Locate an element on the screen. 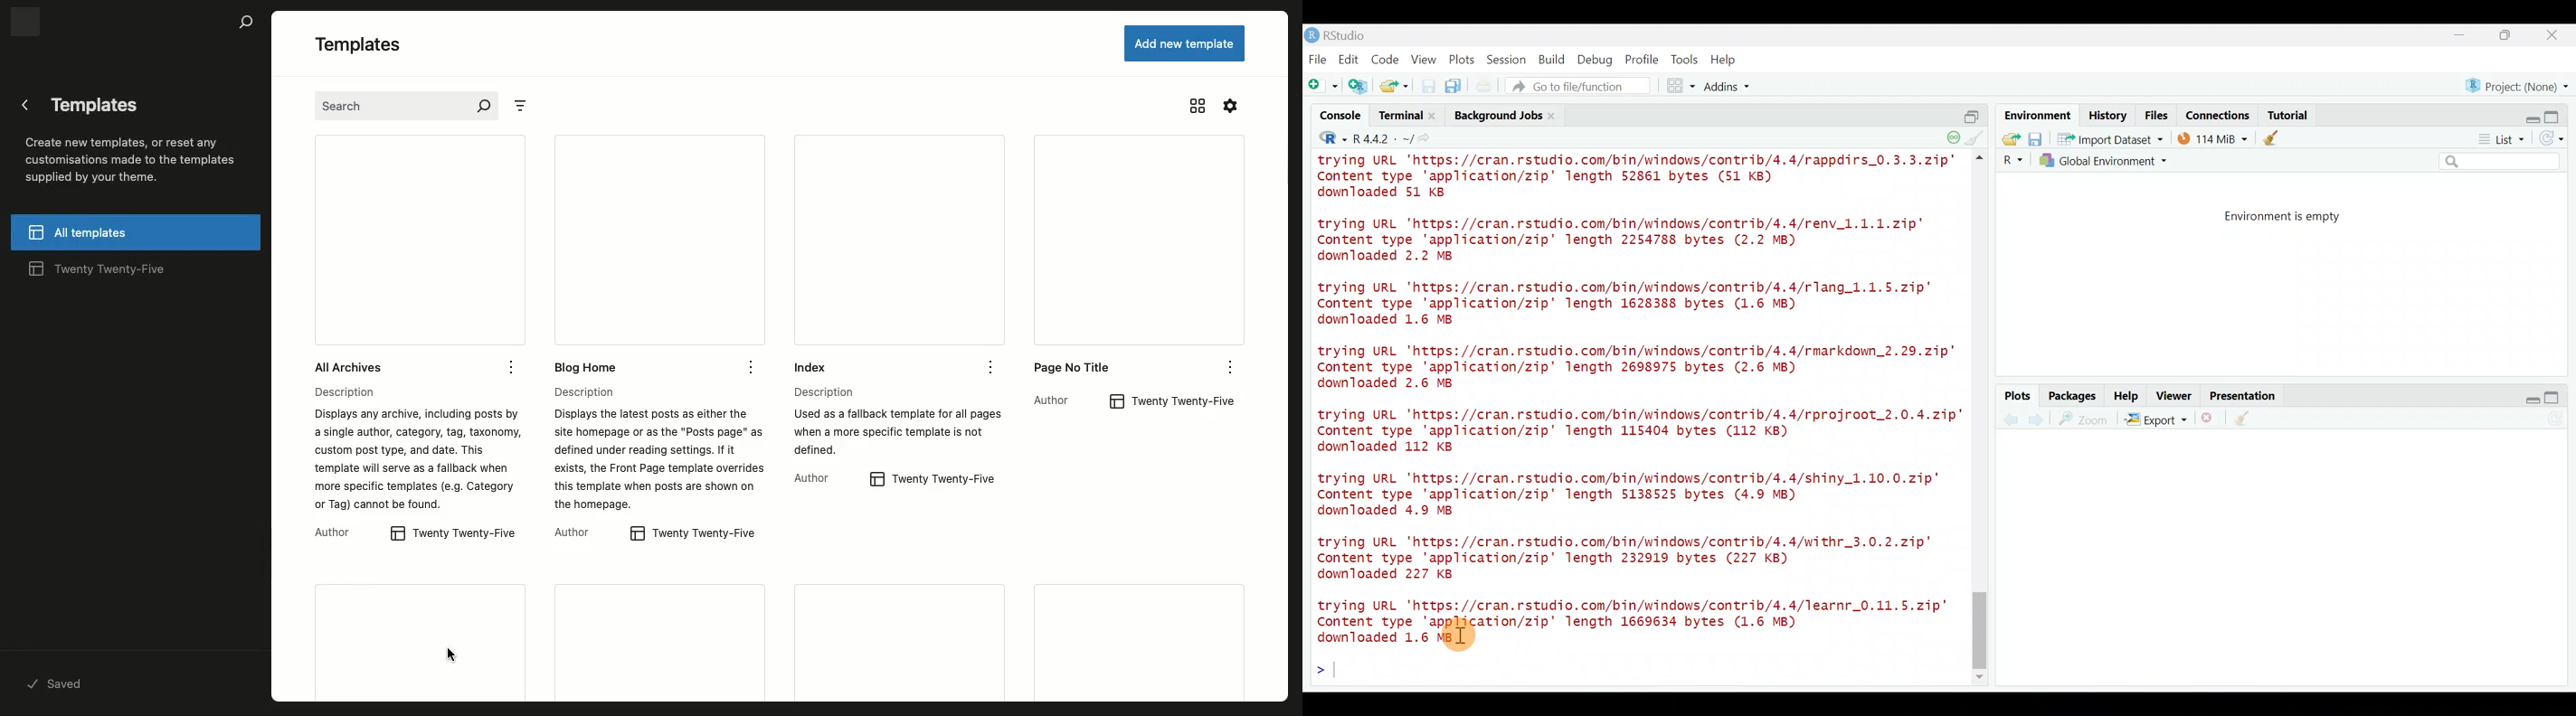 The width and height of the screenshot is (2576, 728). Background jobs is located at coordinates (1496, 115).